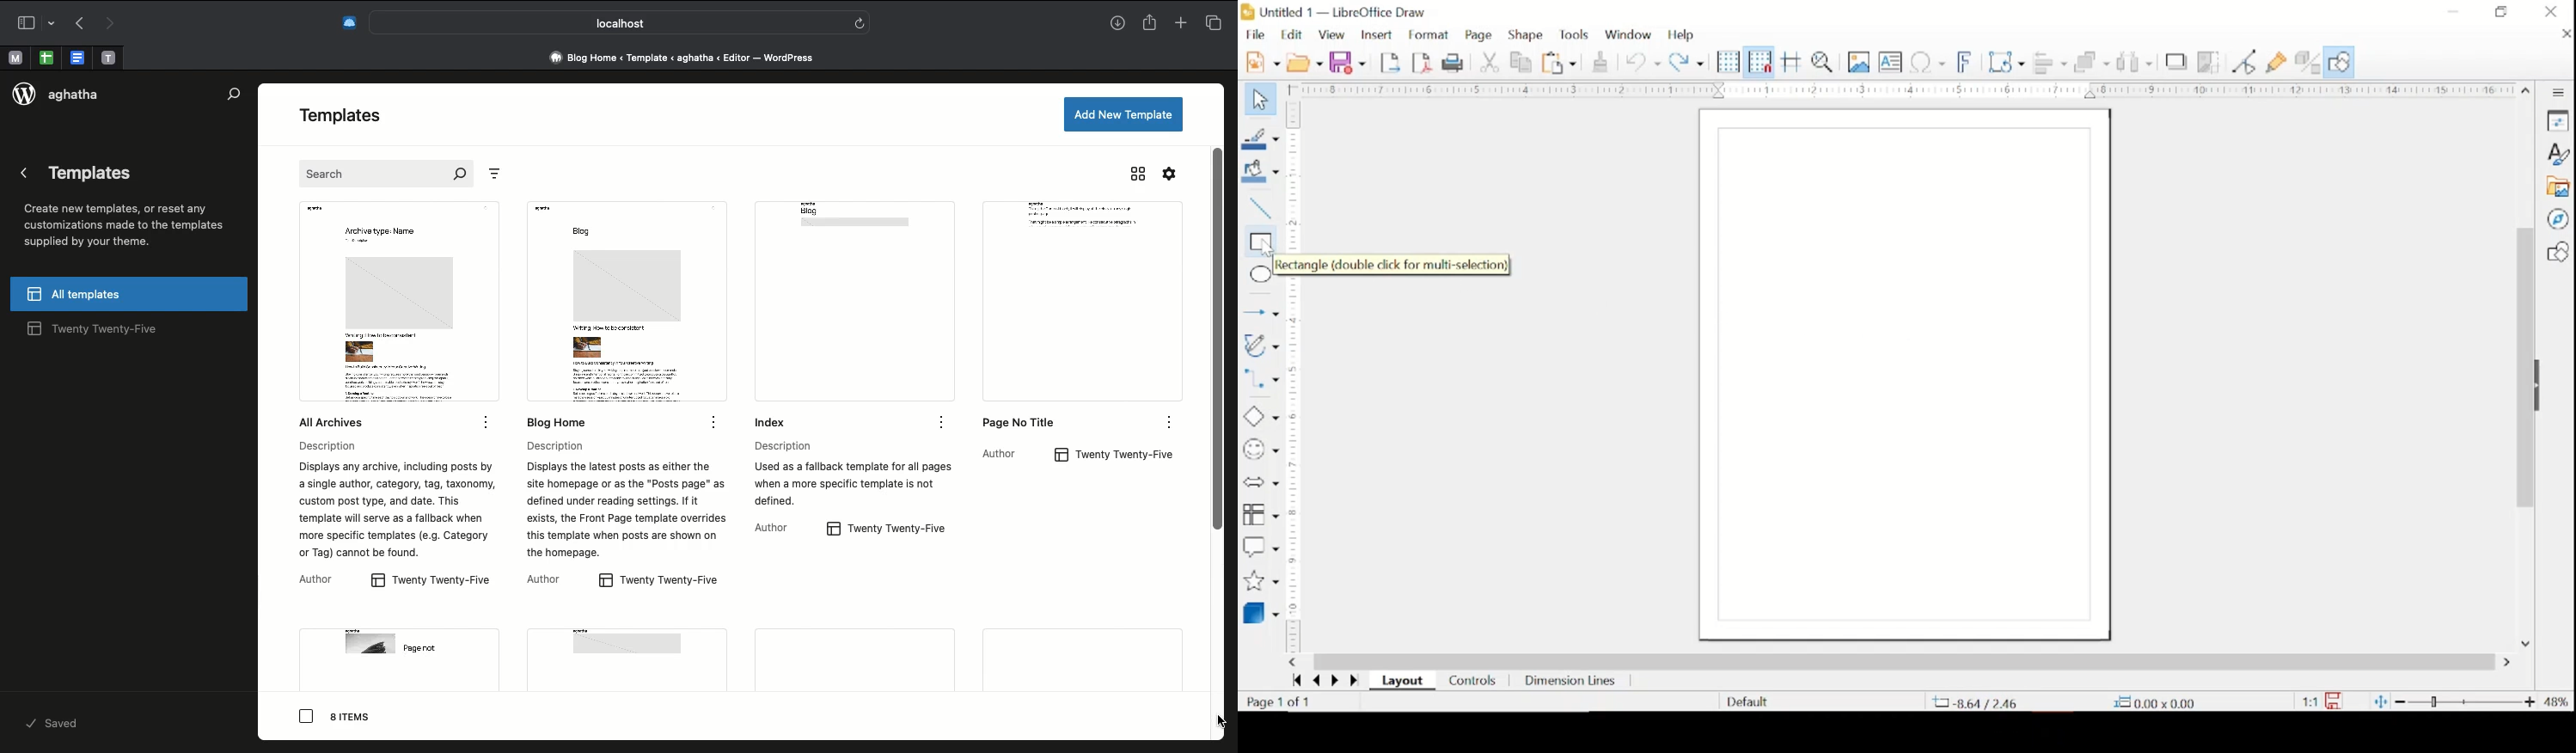 The image size is (2576, 756). I want to click on transformations, so click(2008, 62).